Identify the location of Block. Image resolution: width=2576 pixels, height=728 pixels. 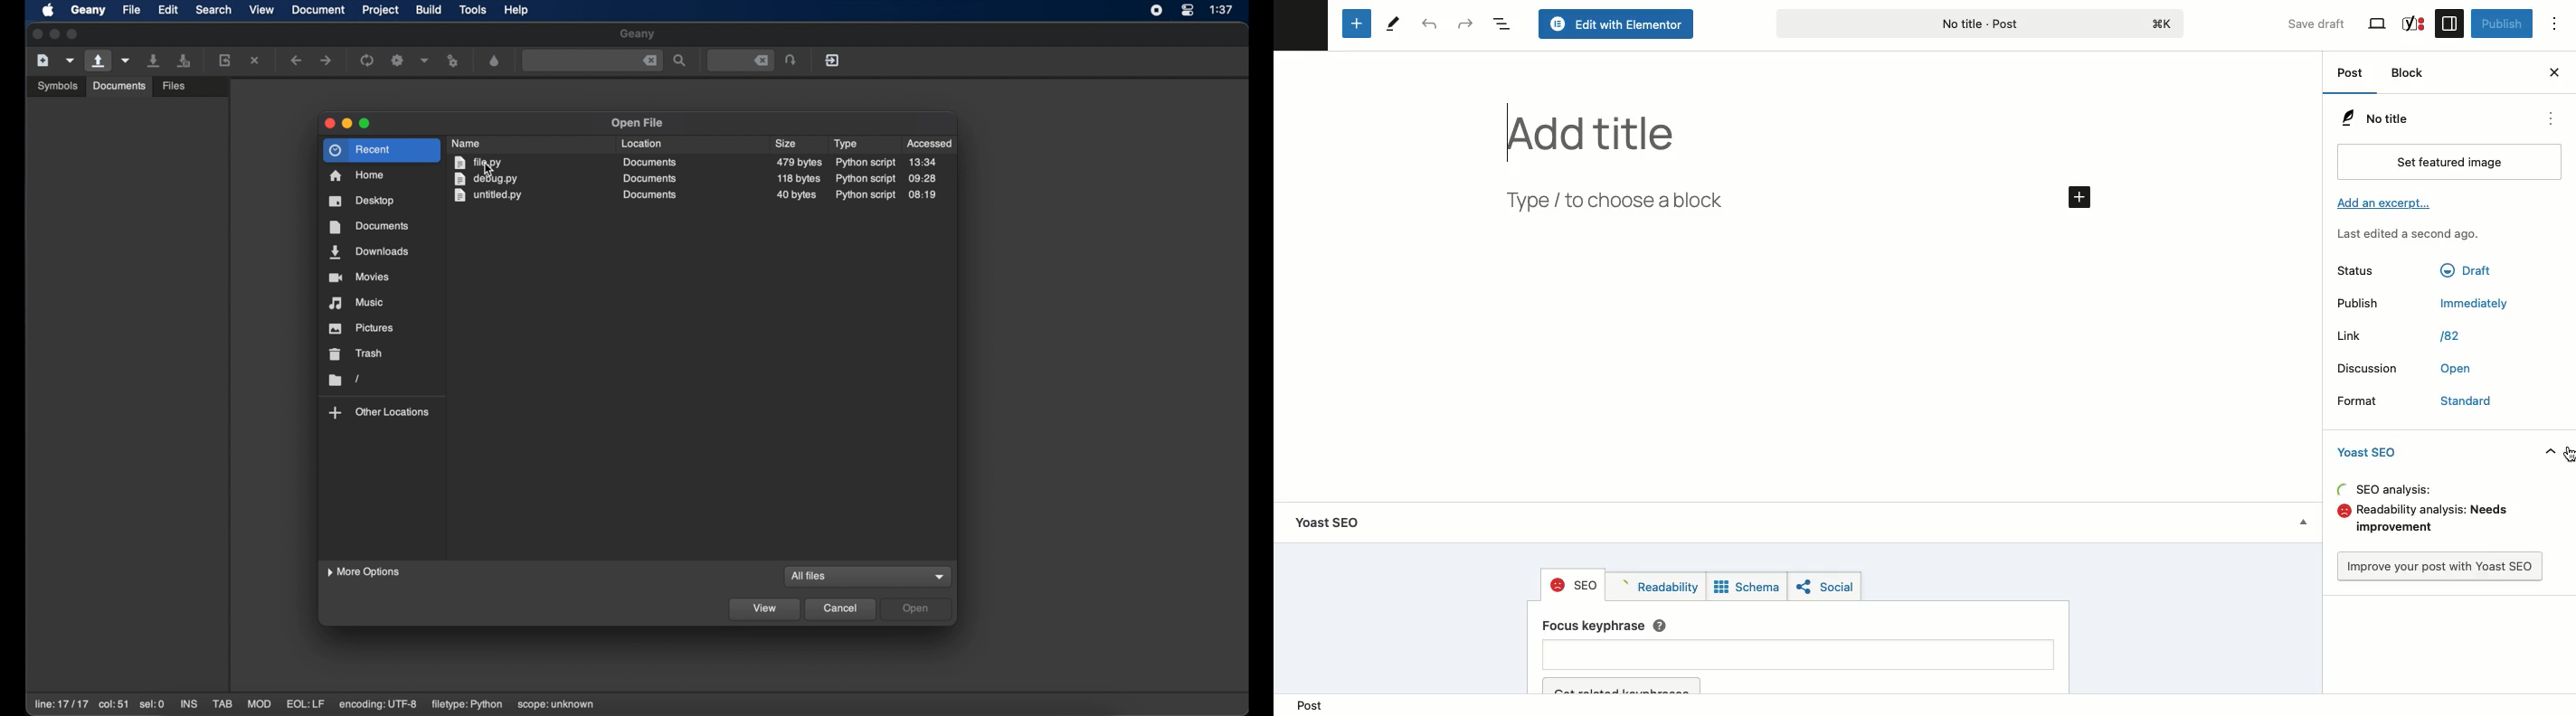
(2409, 71).